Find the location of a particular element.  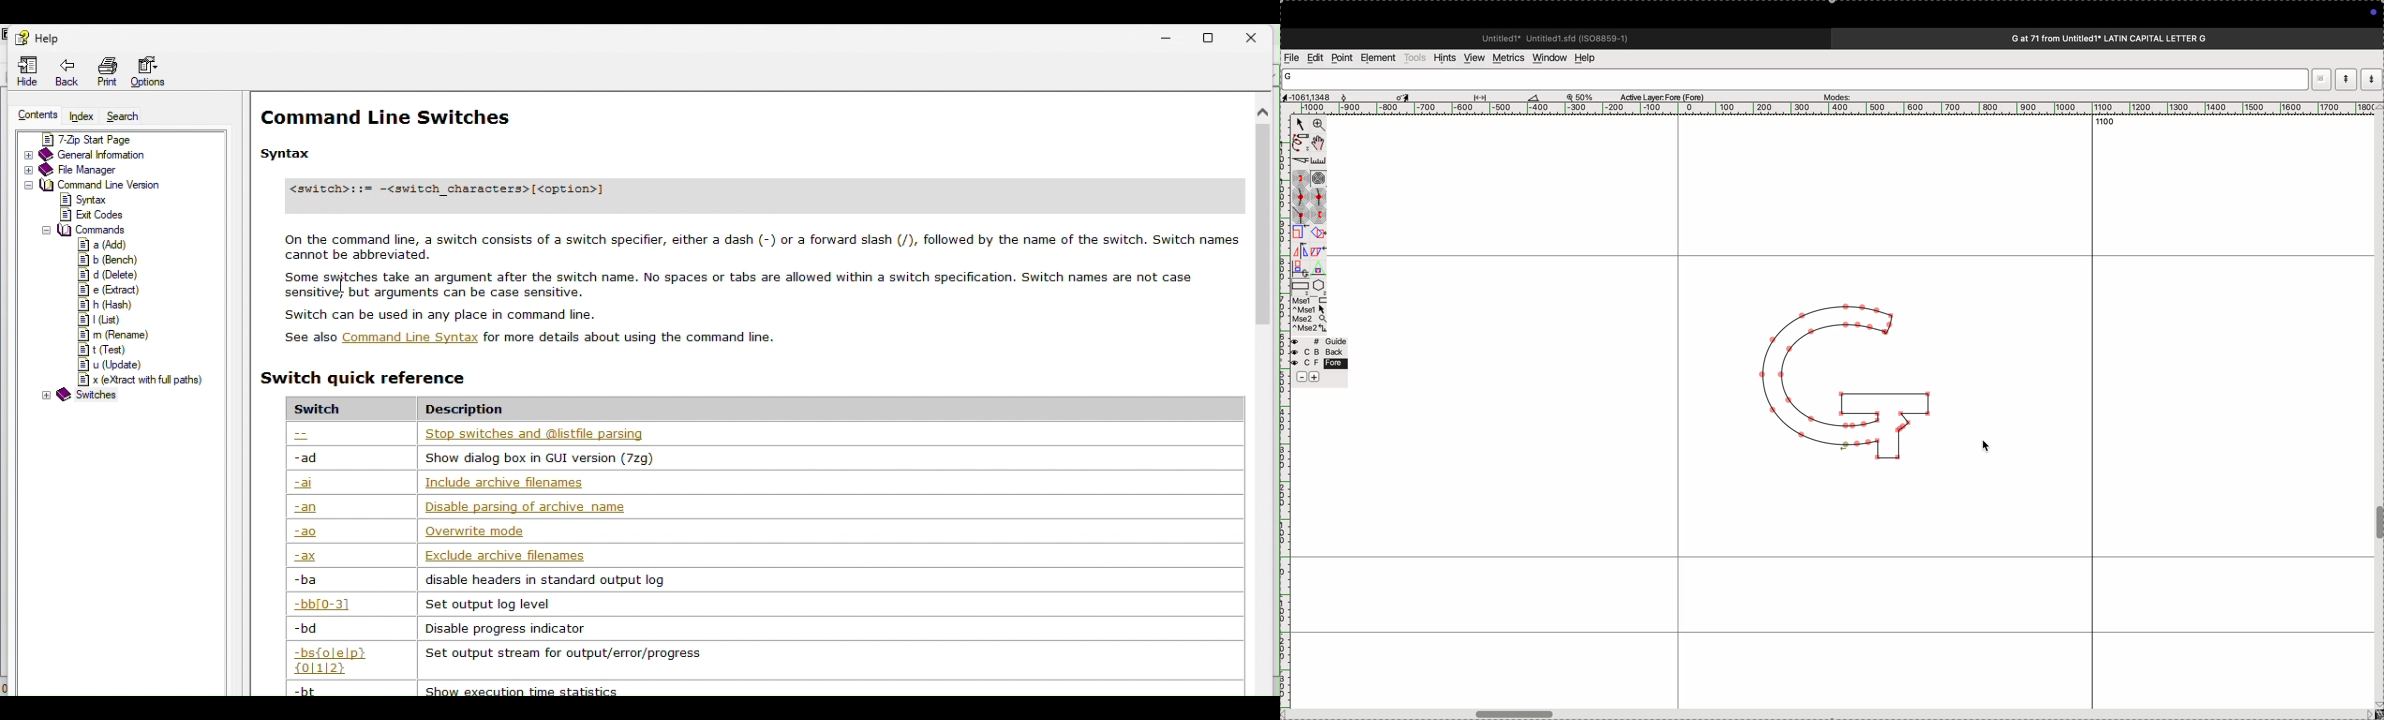

show execution time statiscs is located at coordinates (524, 689).